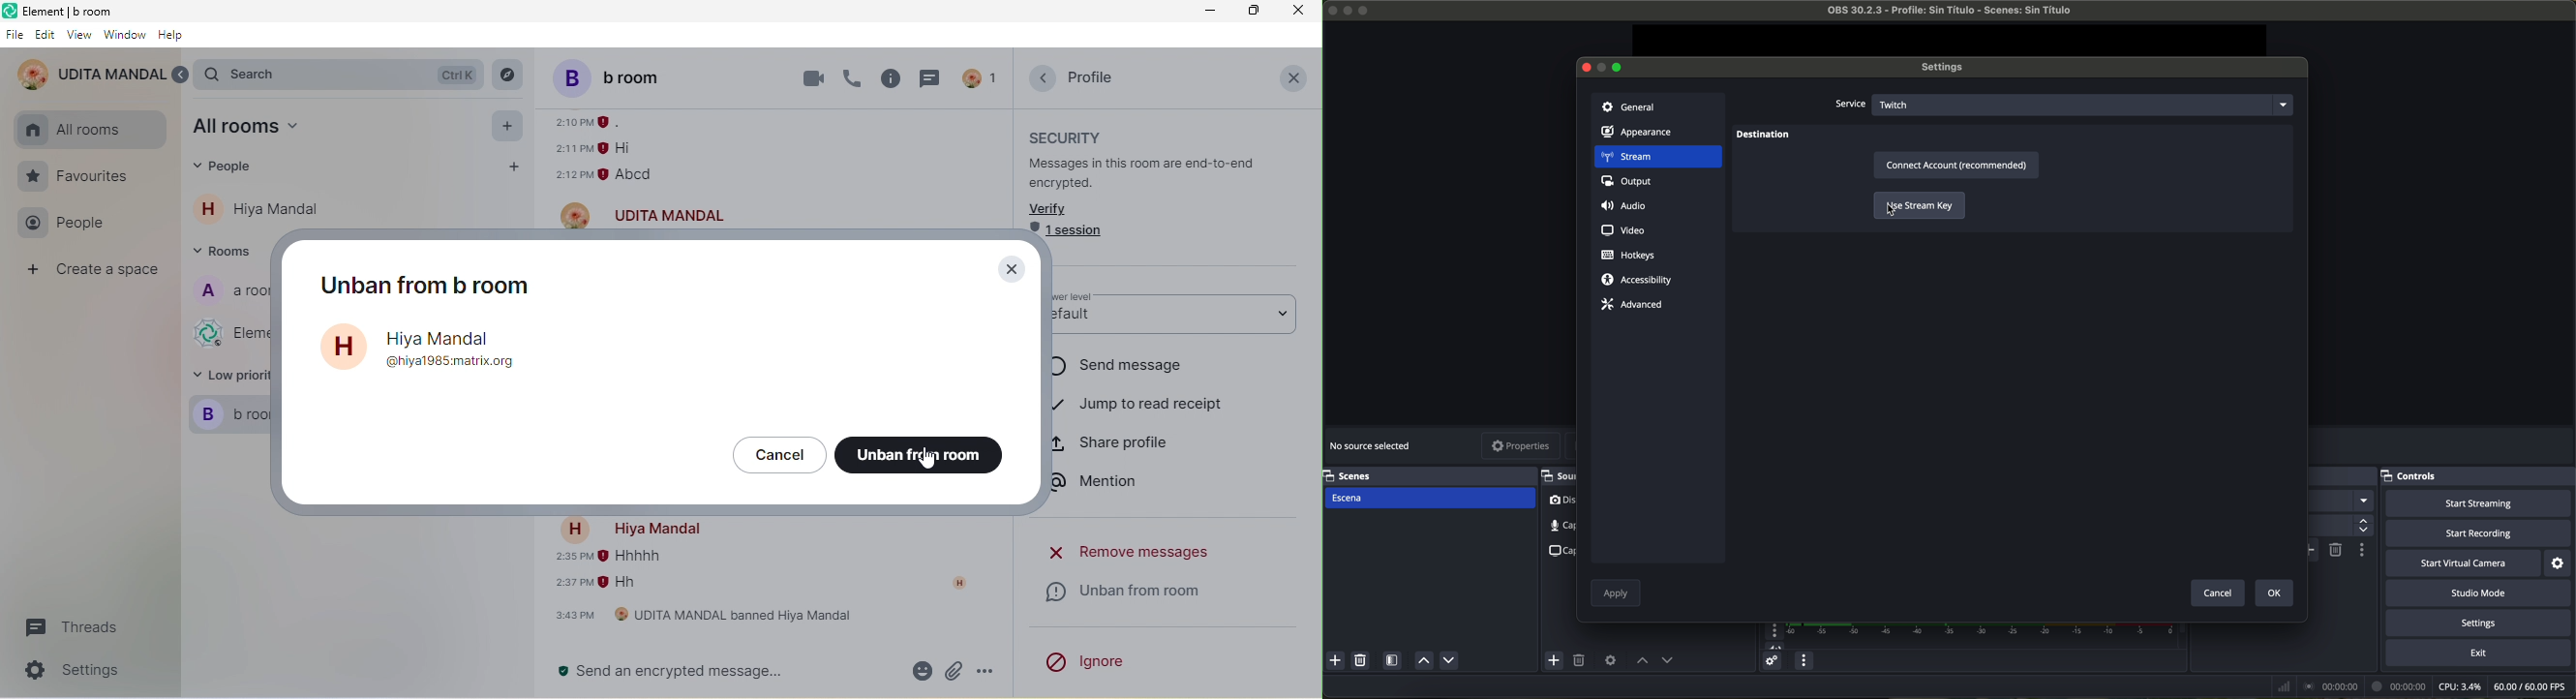 The width and height of the screenshot is (2576, 700). What do you see at coordinates (76, 177) in the screenshot?
I see `favourites` at bounding box center [76, 177].